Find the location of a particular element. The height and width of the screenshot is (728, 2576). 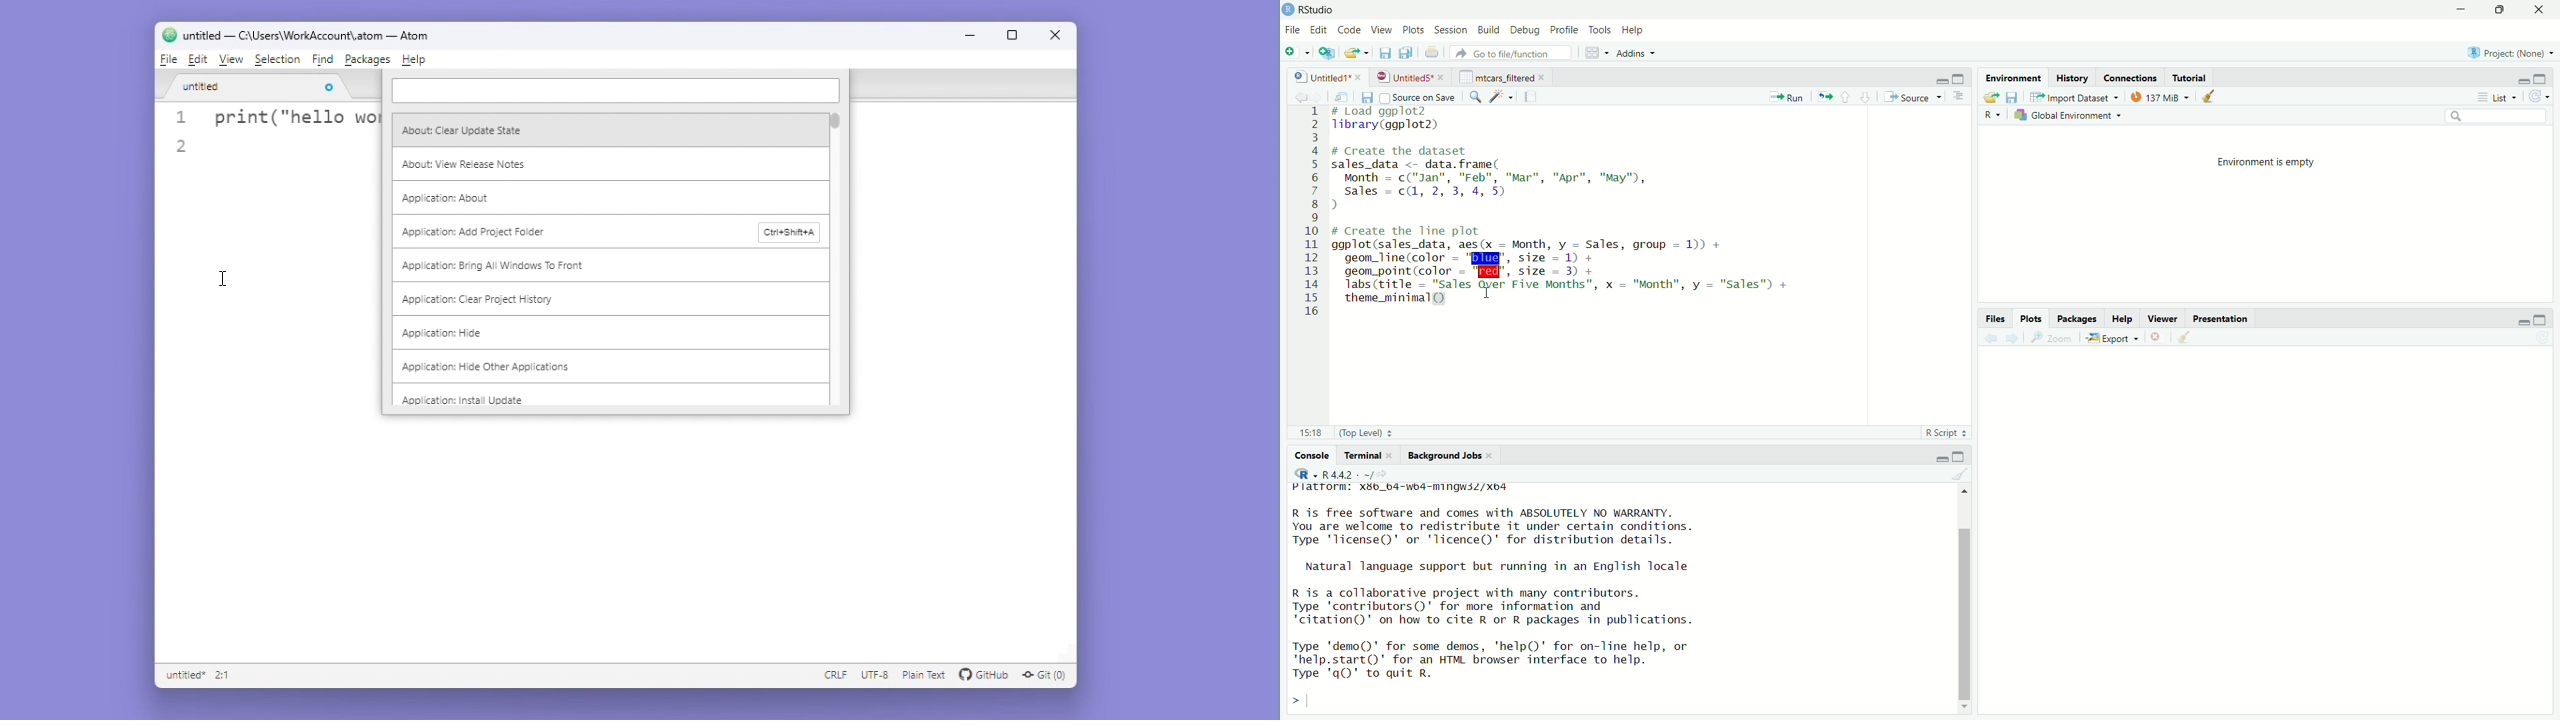

clear all plots is located at coordinates (2185, 337).